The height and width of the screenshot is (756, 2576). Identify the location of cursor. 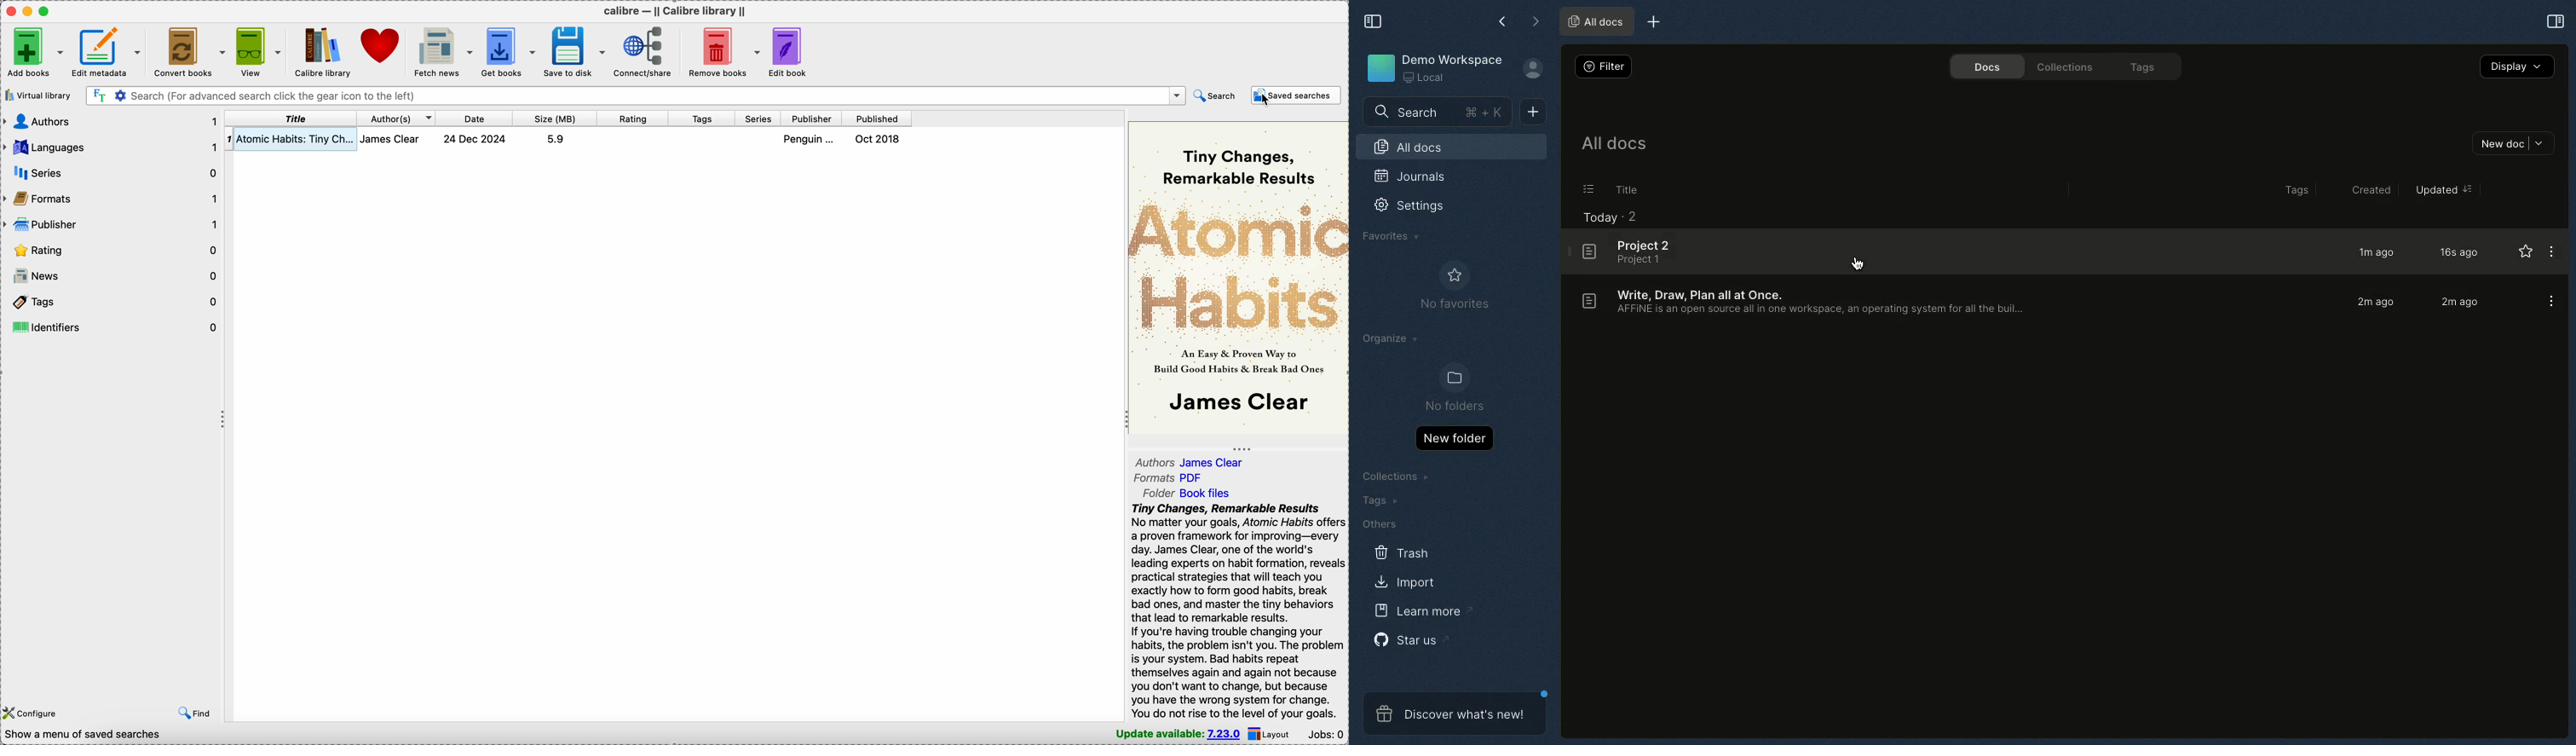
(1862, 267).